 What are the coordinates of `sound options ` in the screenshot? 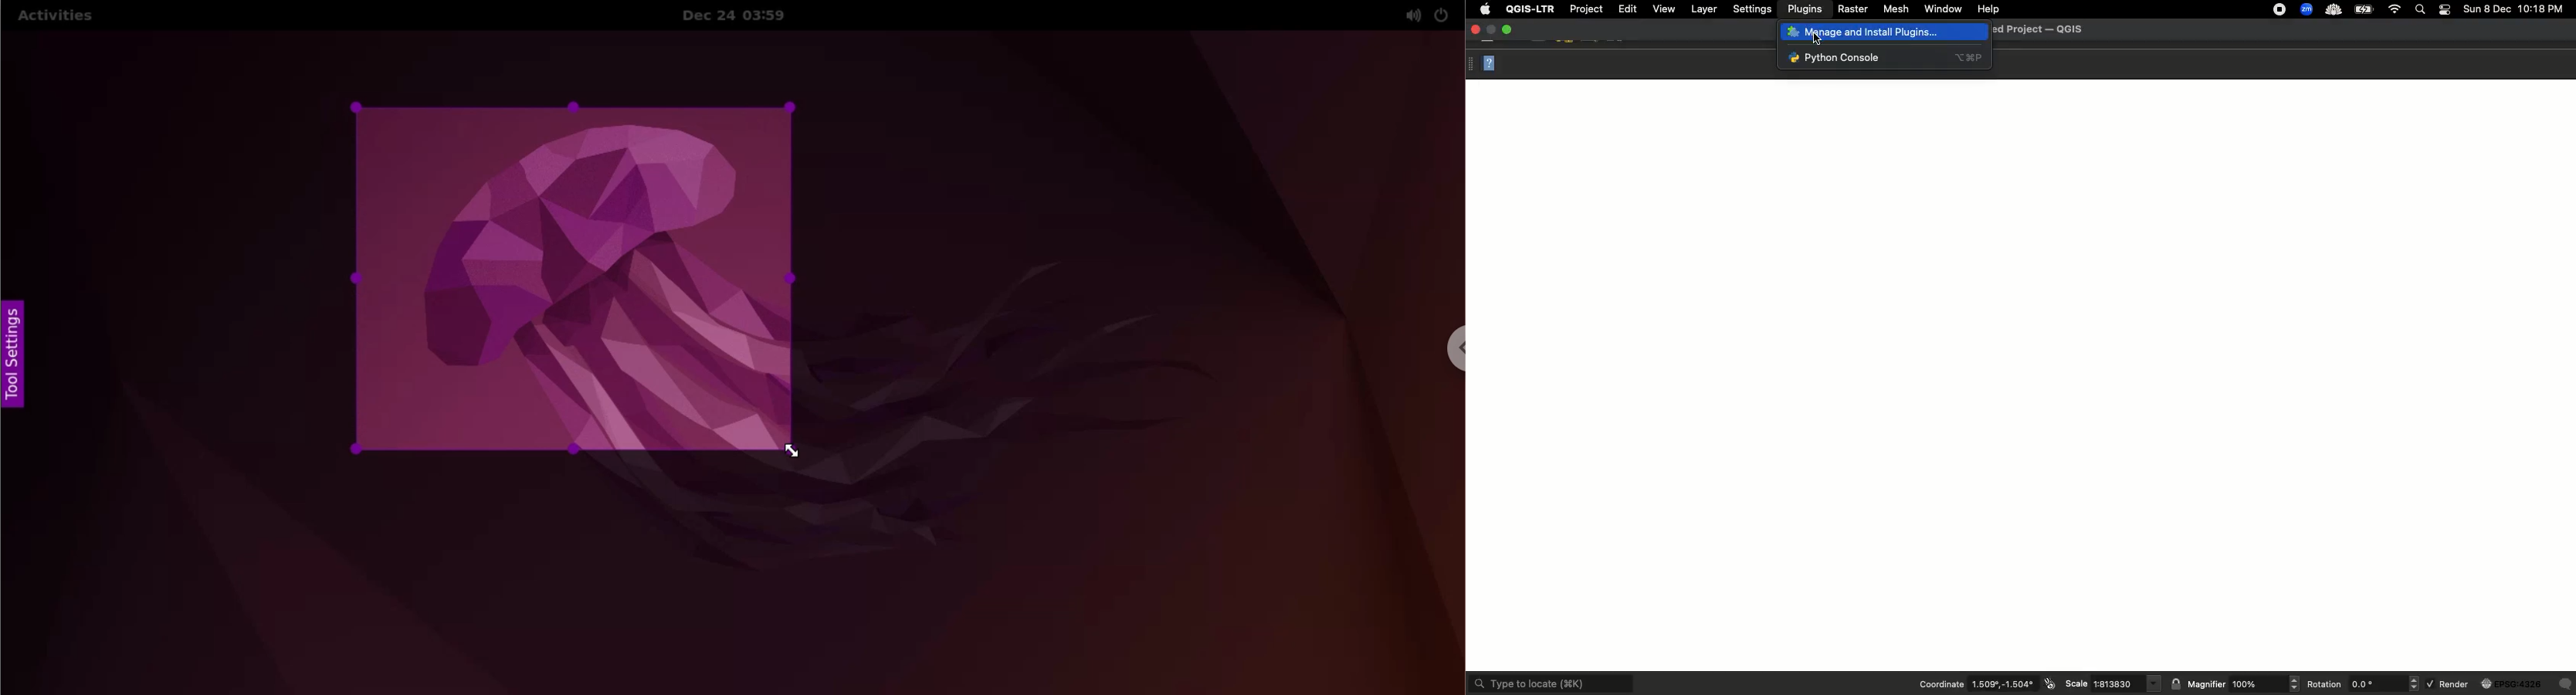 It's located at (1411, 16).